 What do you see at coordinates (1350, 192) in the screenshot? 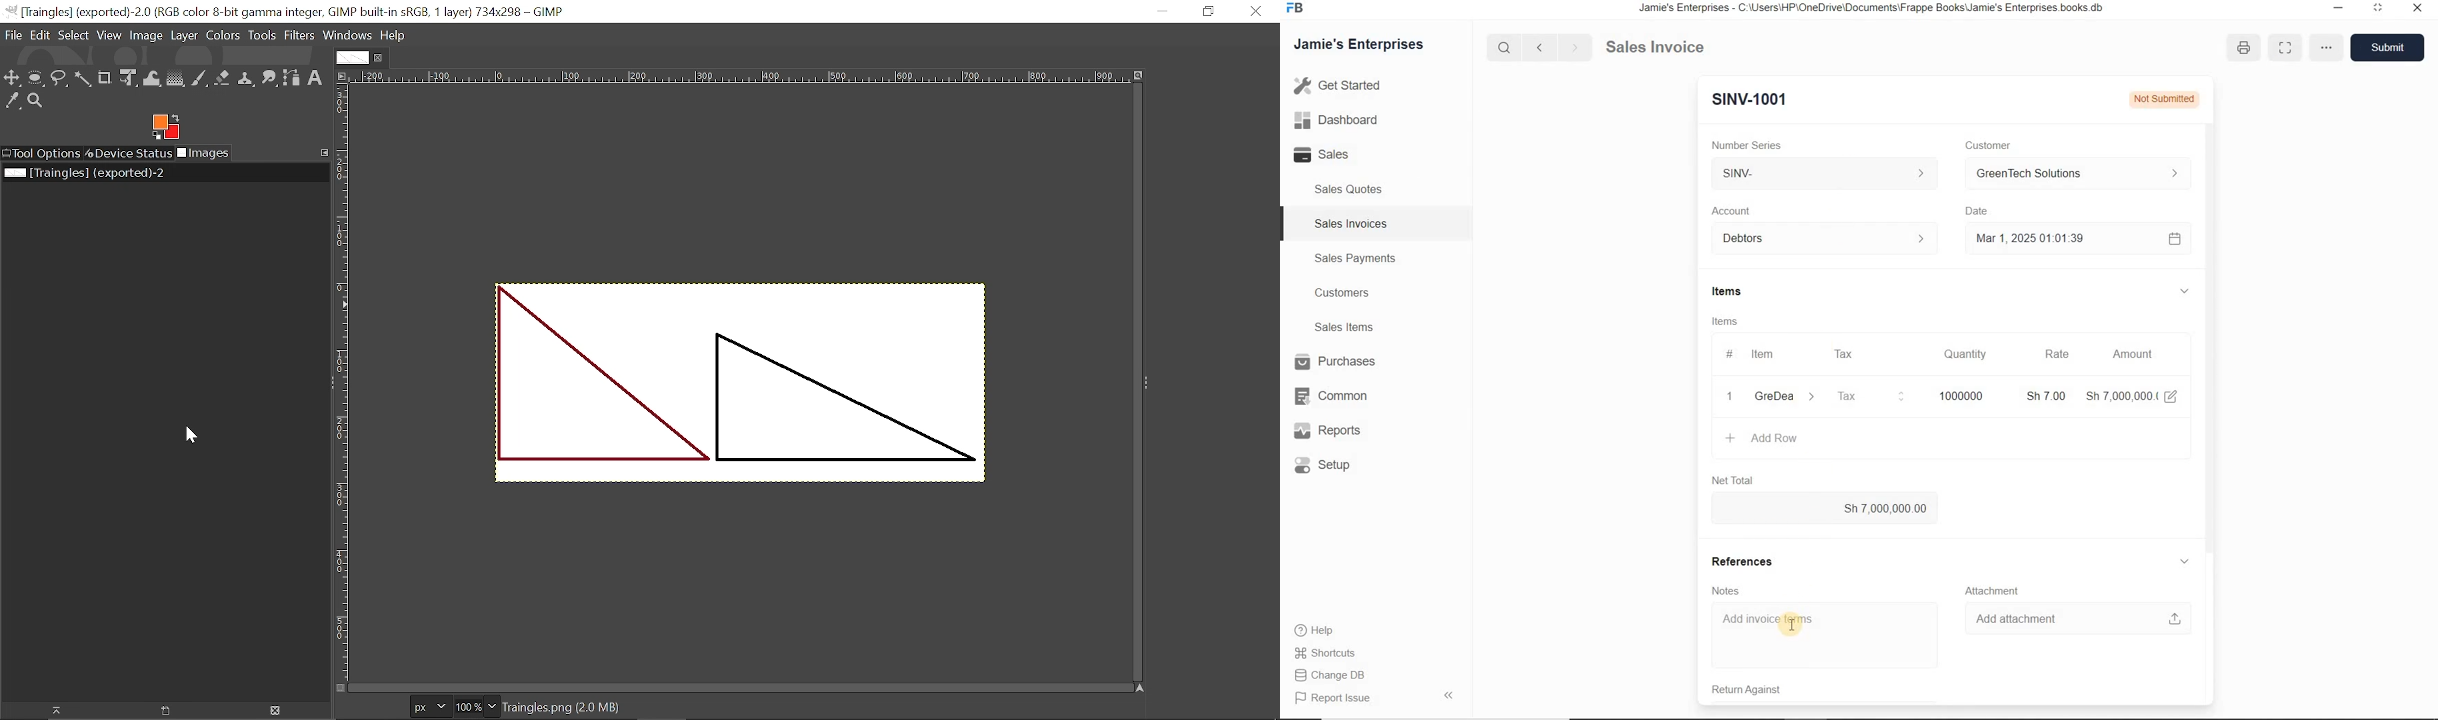
I see `Sales Quotes` at bounding box center [1350, 192].